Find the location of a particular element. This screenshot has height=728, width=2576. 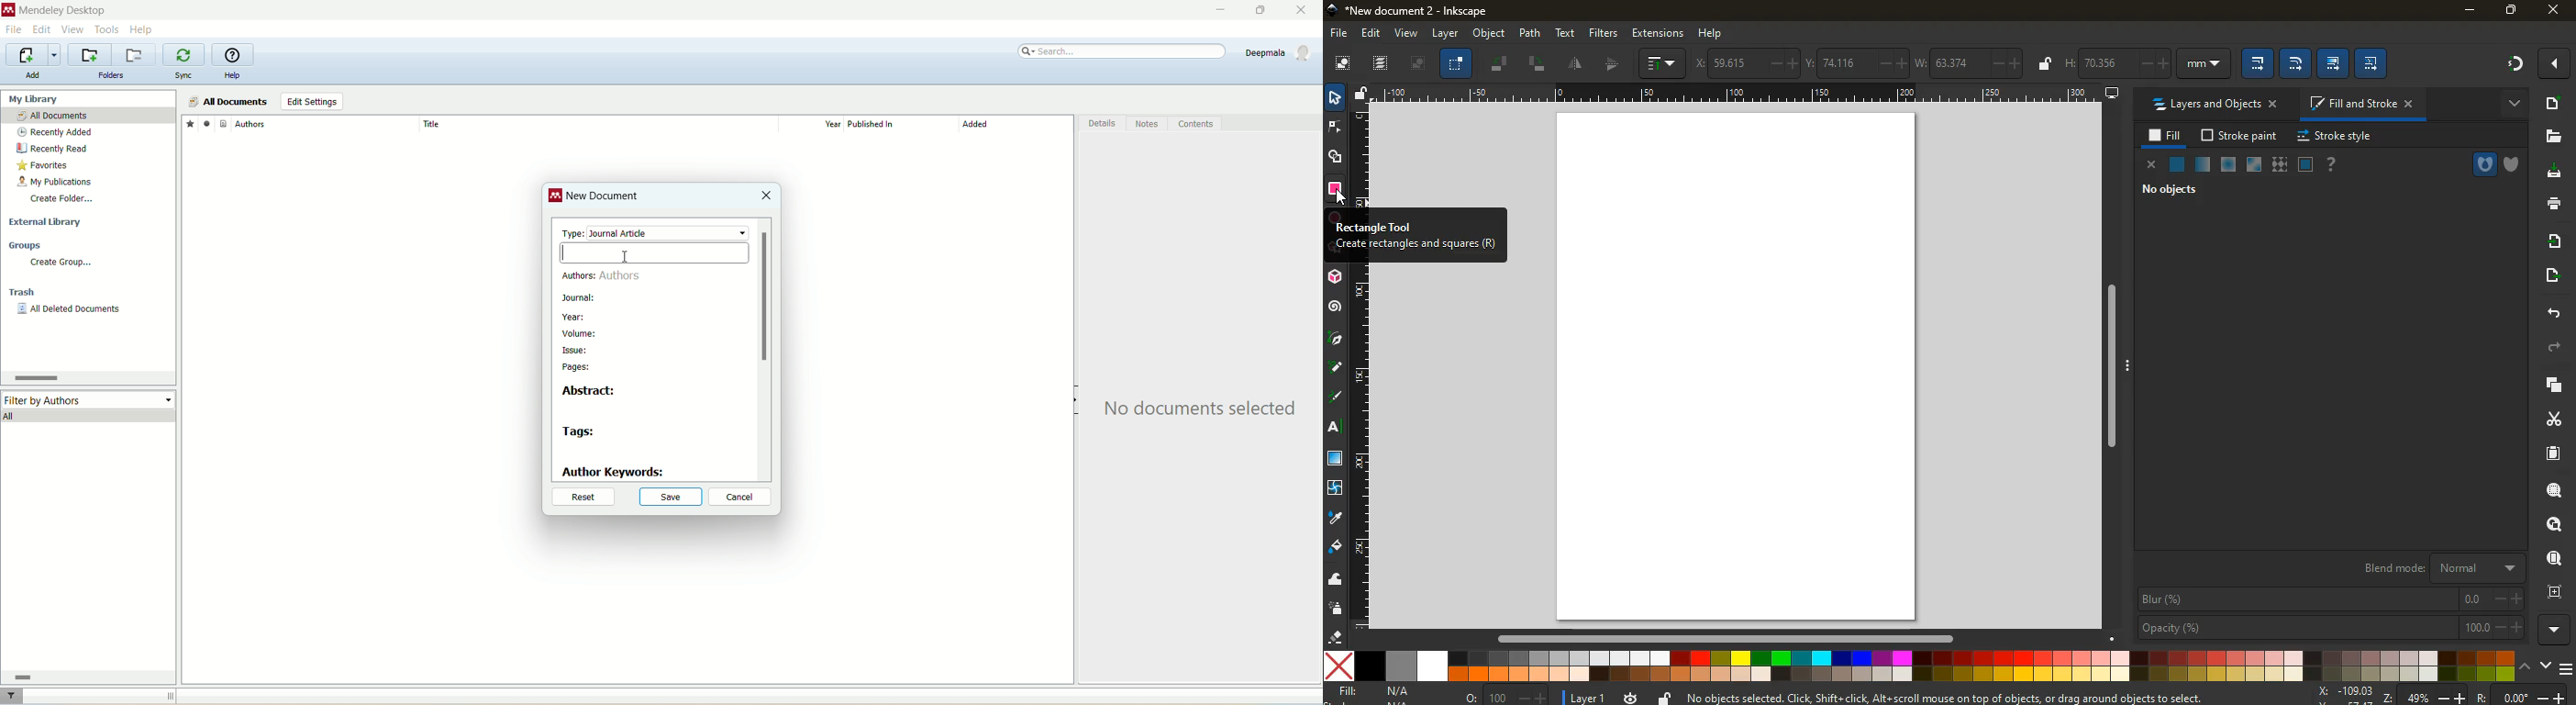

opacity is located at coordinates (2330, 628).